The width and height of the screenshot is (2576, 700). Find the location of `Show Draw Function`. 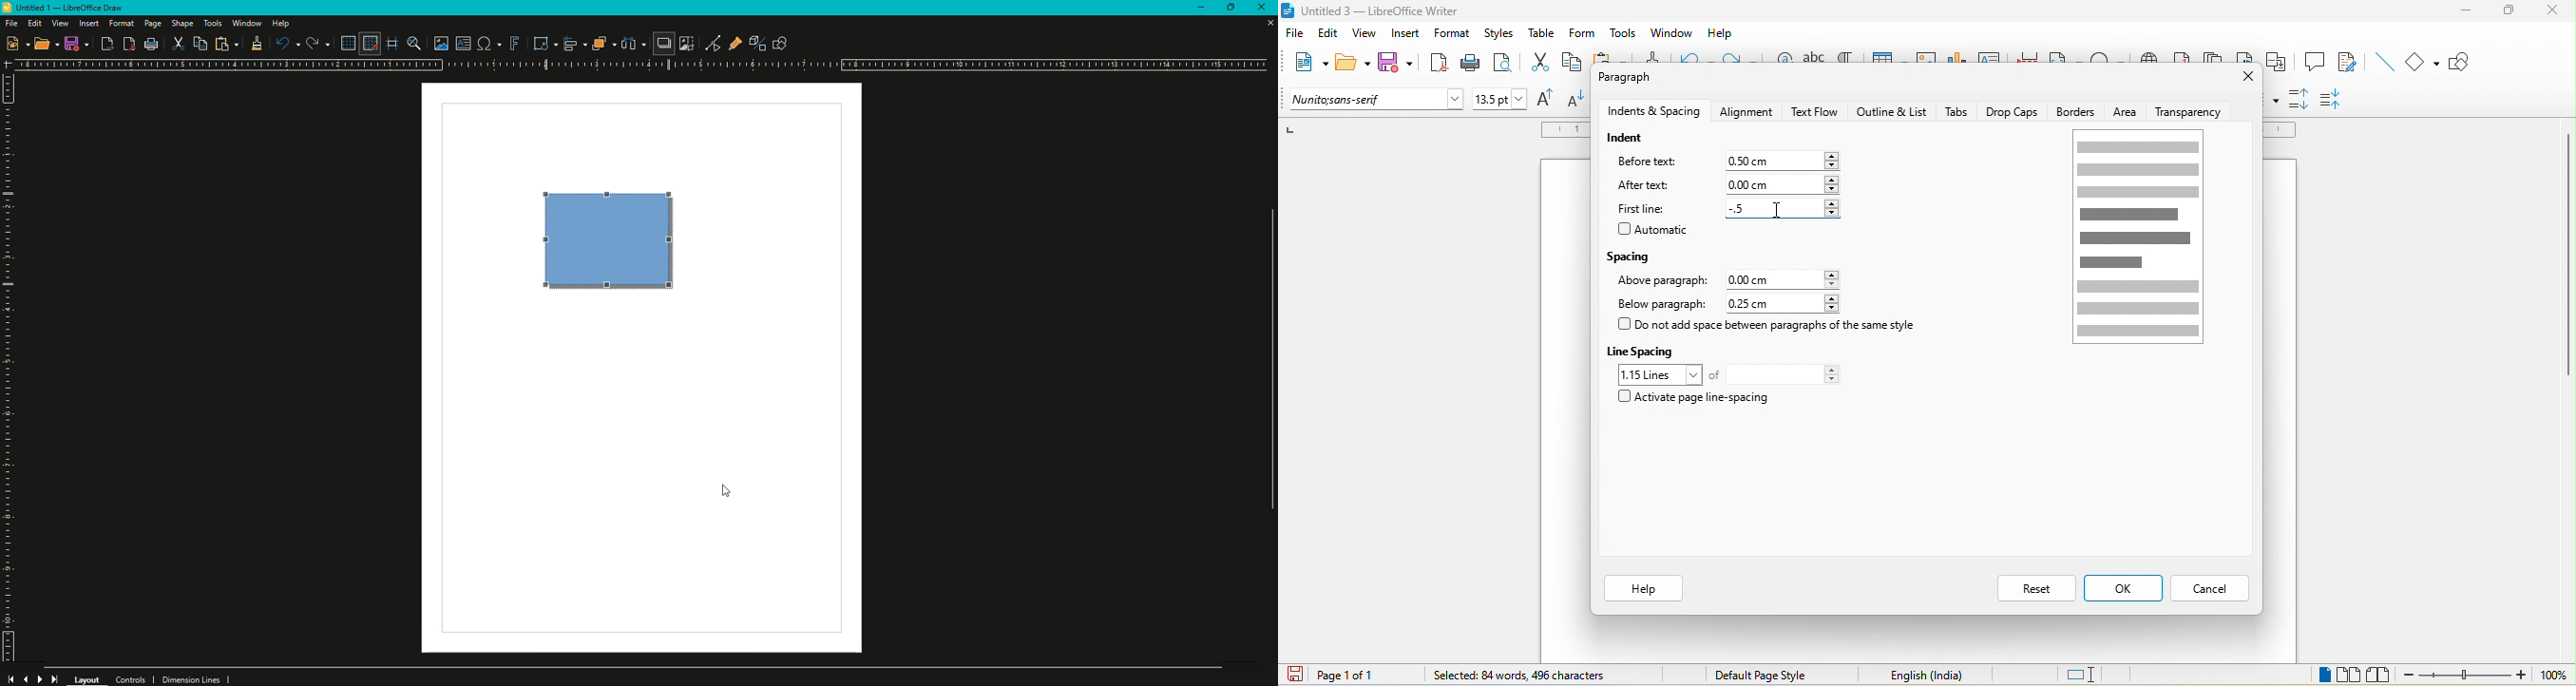

Show Draw Function is located at coordinates (780, 42).